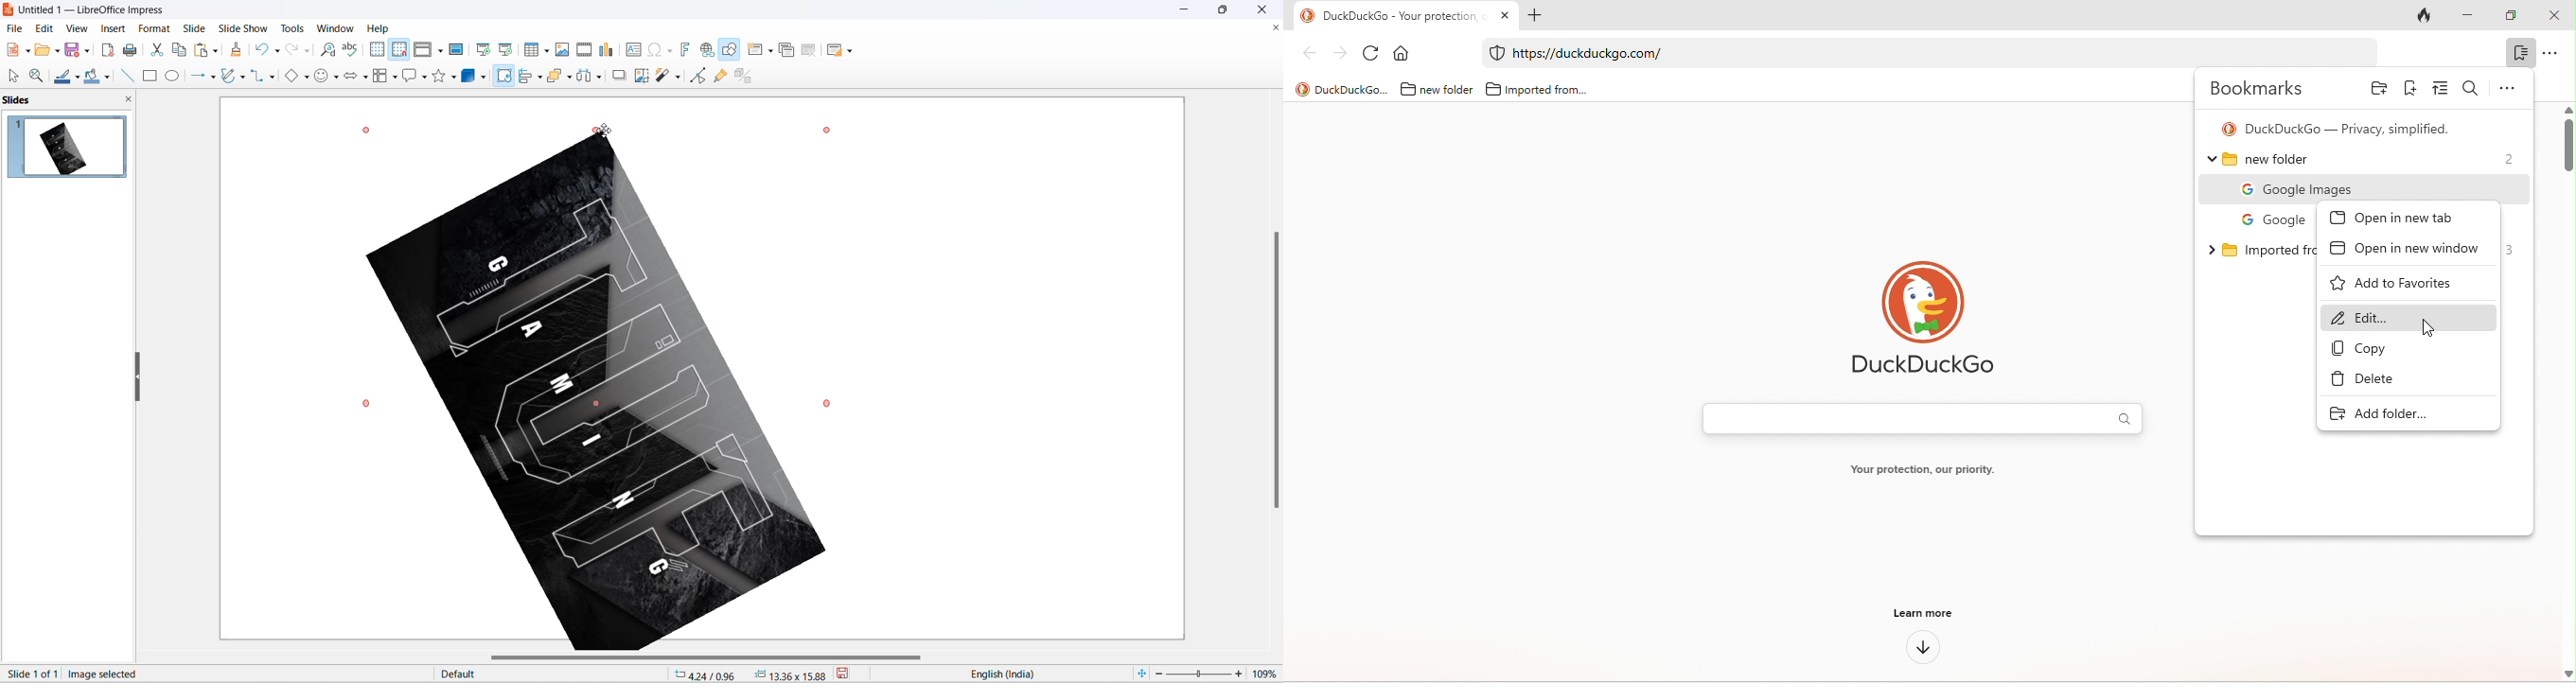 The height and width of the screenshot is (700, 2576). What do you see at coordinates (1536, 86) in the screenshot?
I see `imported from` at bounding box center [1536, 86].